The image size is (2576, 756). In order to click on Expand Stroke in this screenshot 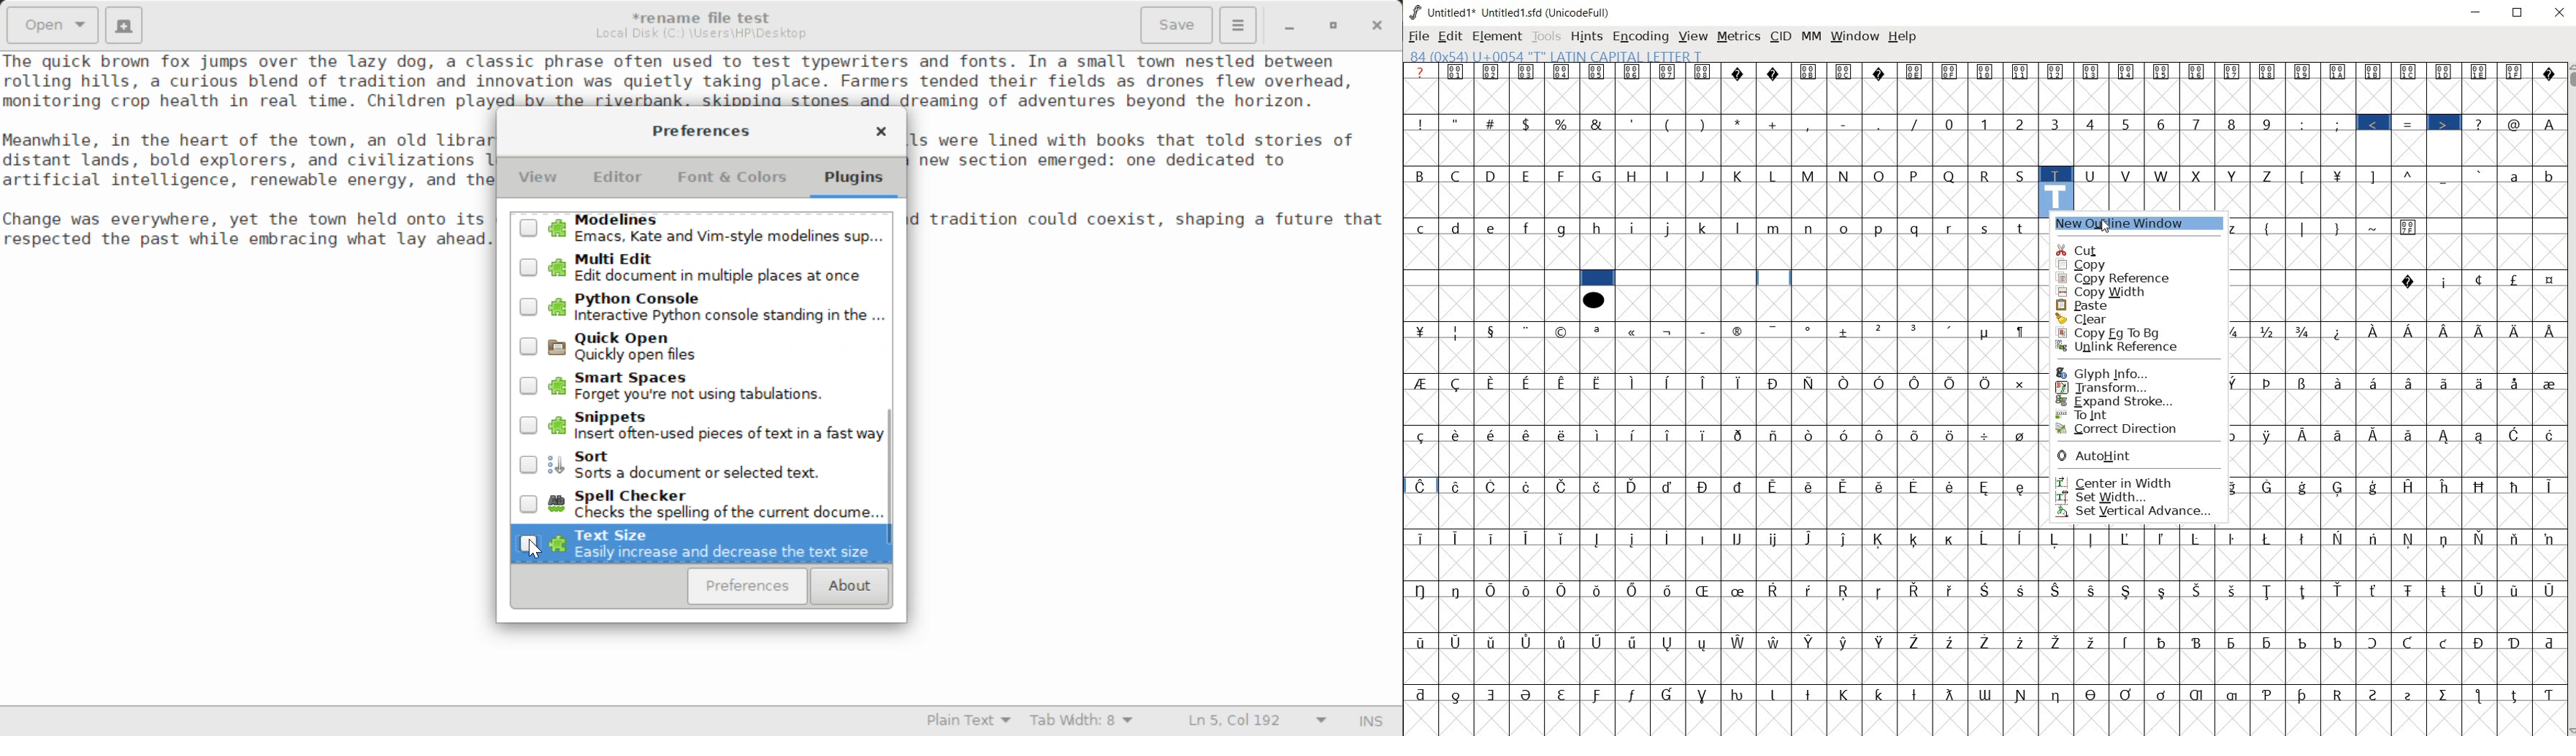, I will do `click(2118, 400)`.